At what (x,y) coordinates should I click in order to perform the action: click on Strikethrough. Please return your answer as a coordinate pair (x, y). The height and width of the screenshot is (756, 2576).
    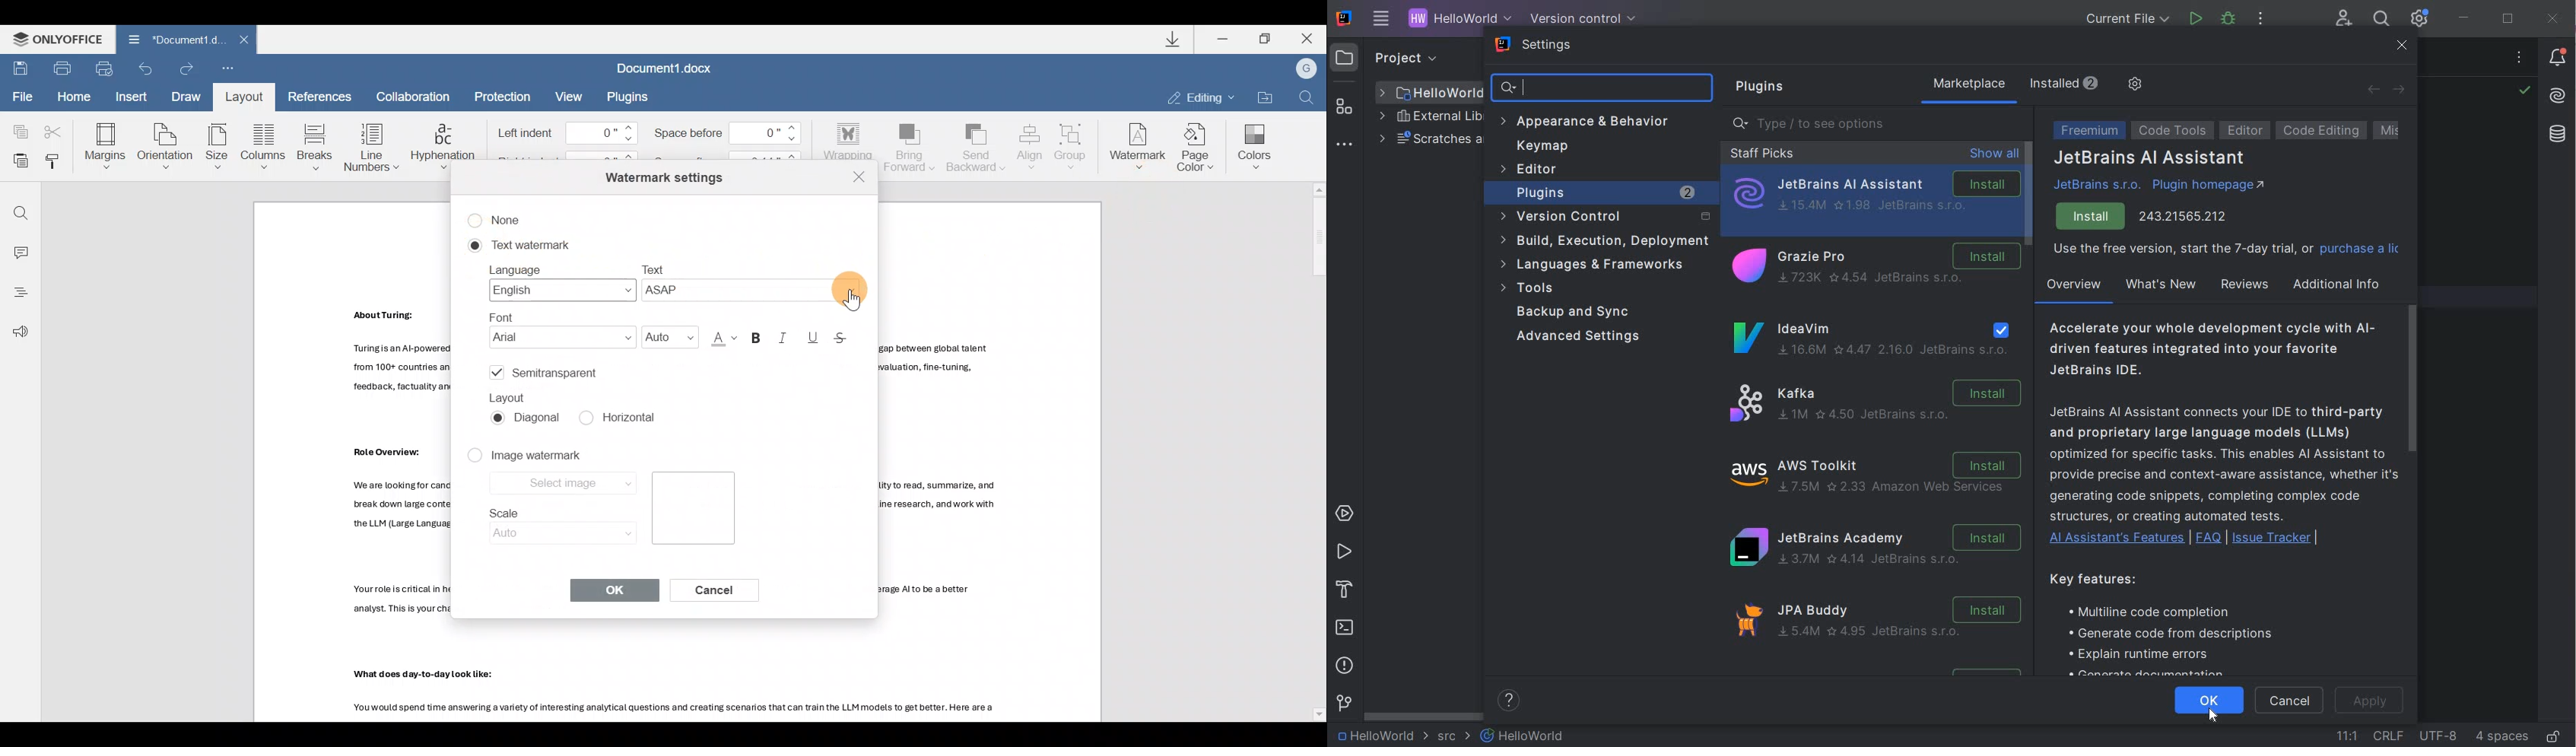
    Looking at the image, I should click on (850, 338).